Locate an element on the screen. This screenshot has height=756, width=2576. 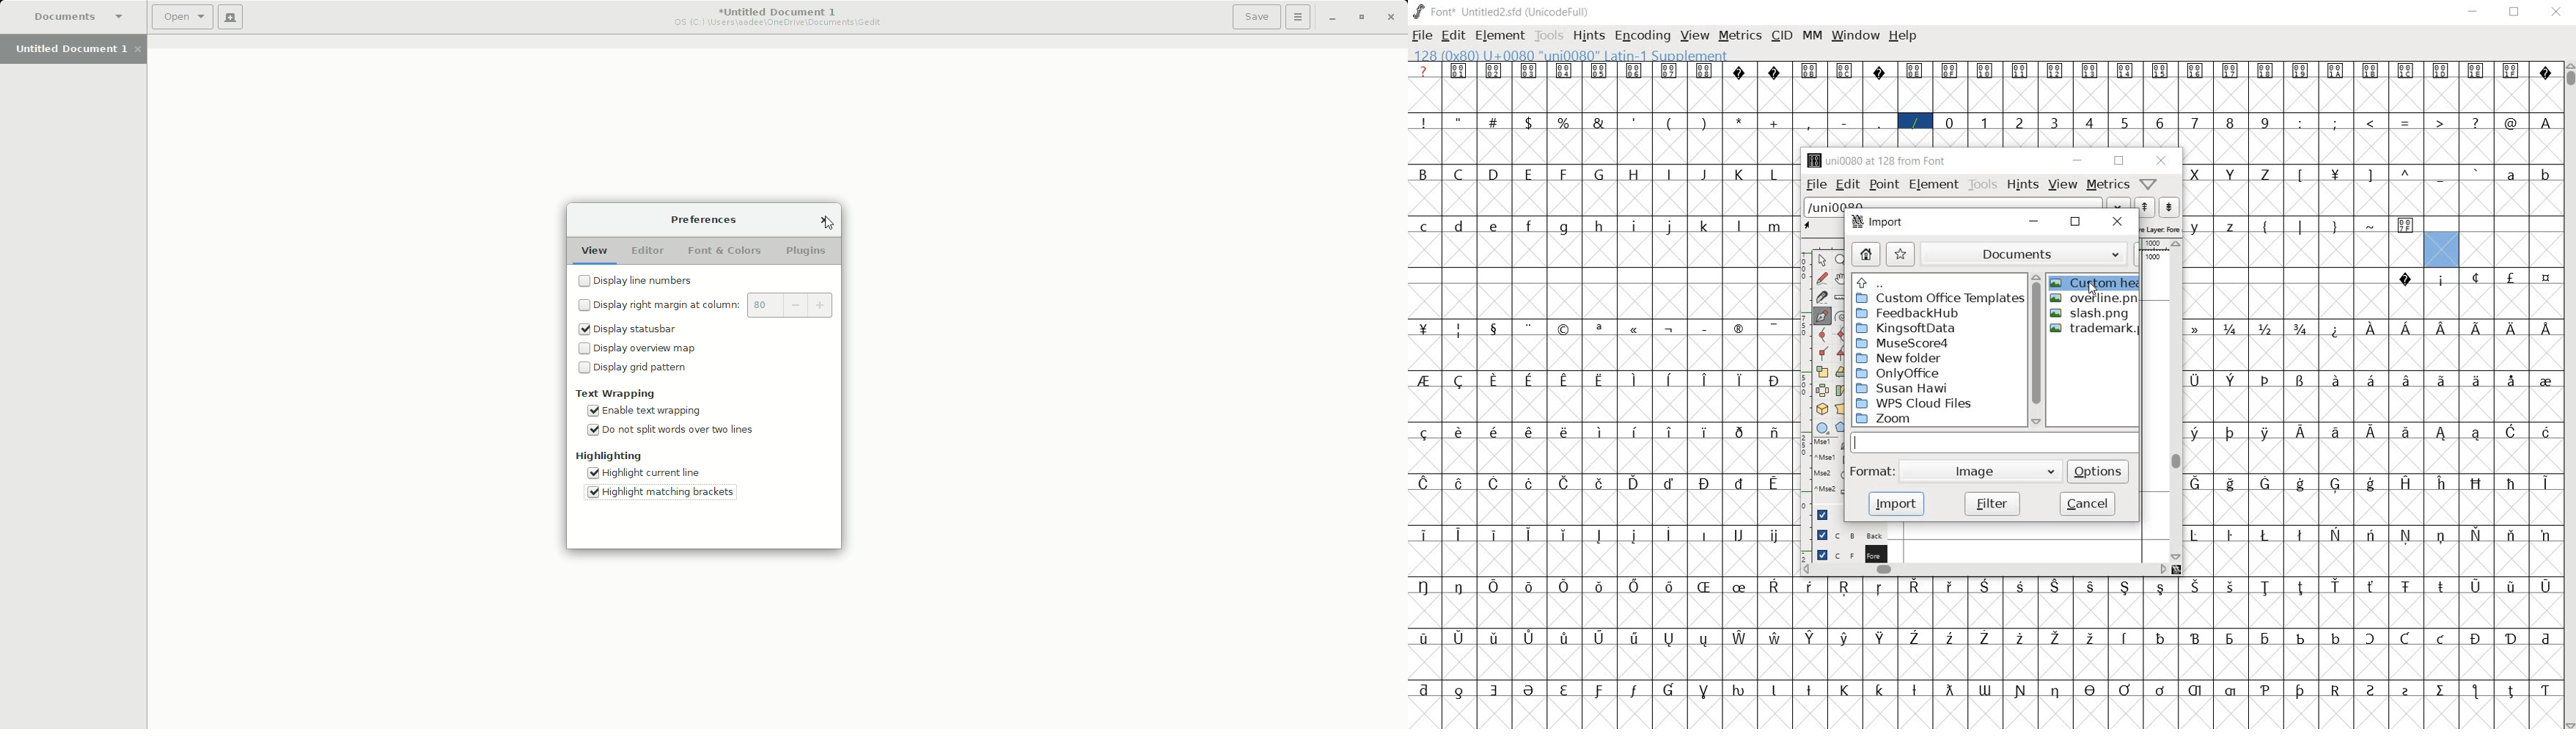
glyph is located at coordinates (2266, 433).